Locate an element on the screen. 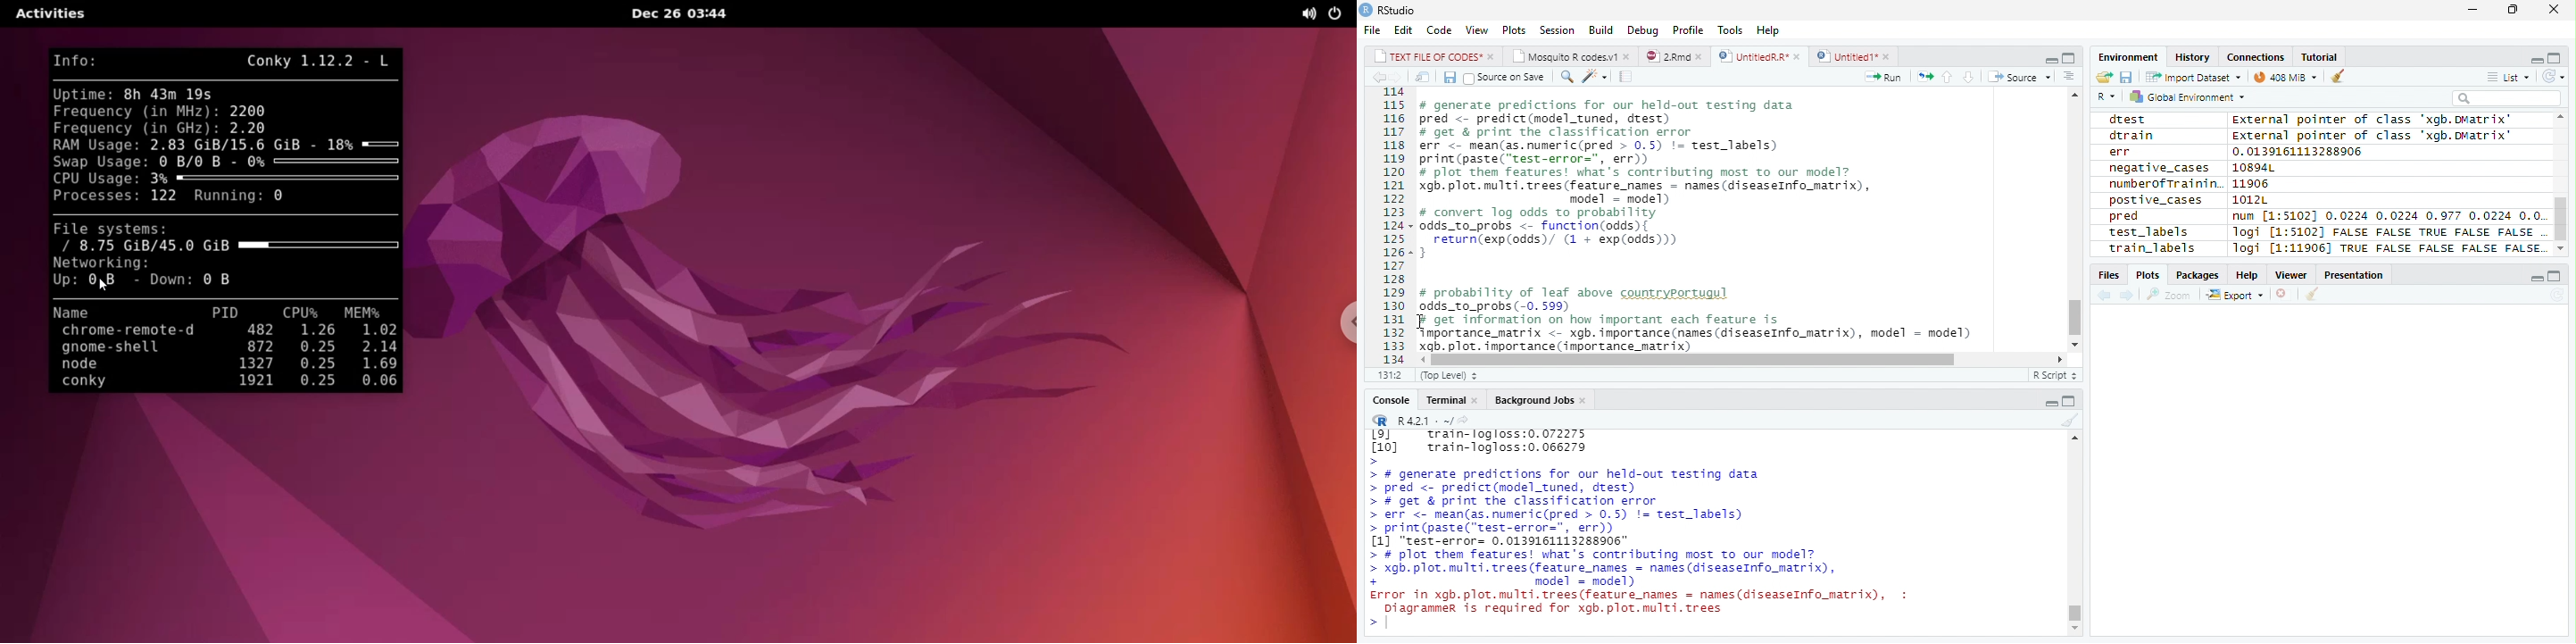 The image size is (2576, 644). err is located at coordinates (2119, 152).